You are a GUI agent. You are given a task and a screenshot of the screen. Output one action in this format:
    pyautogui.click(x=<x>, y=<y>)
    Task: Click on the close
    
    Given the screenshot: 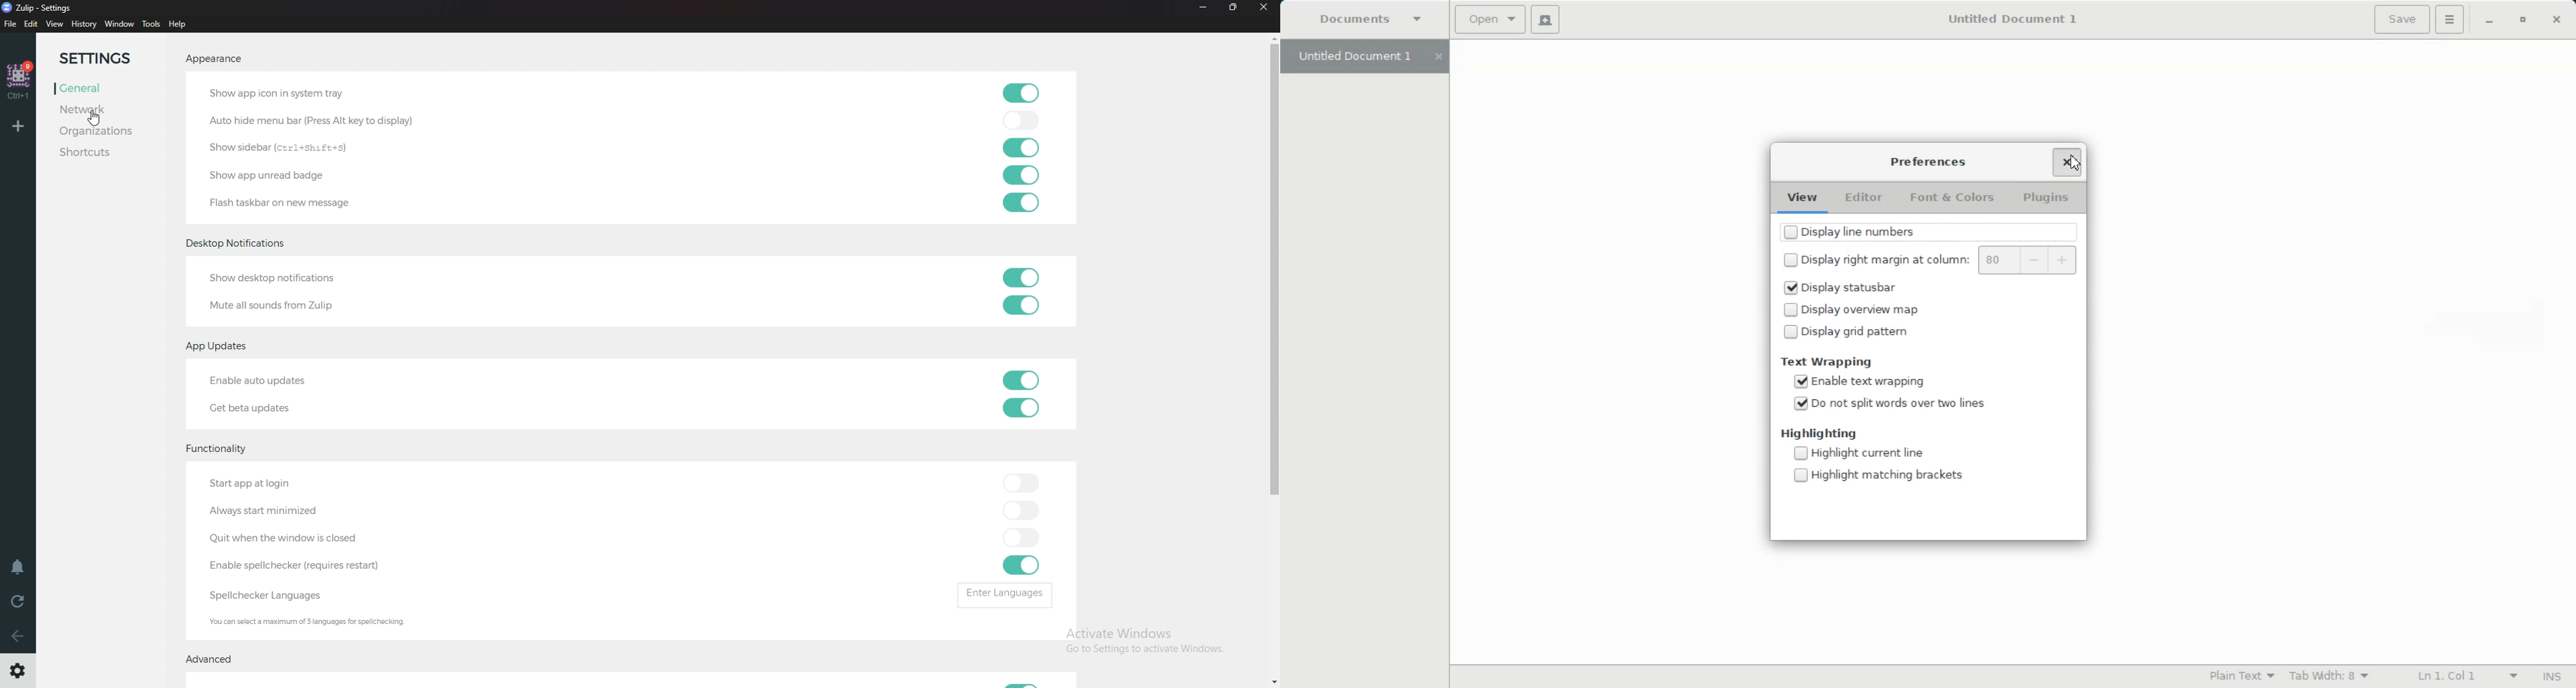 What is the action you would take?
    pyautogui.click(x=1265, y=7)
    